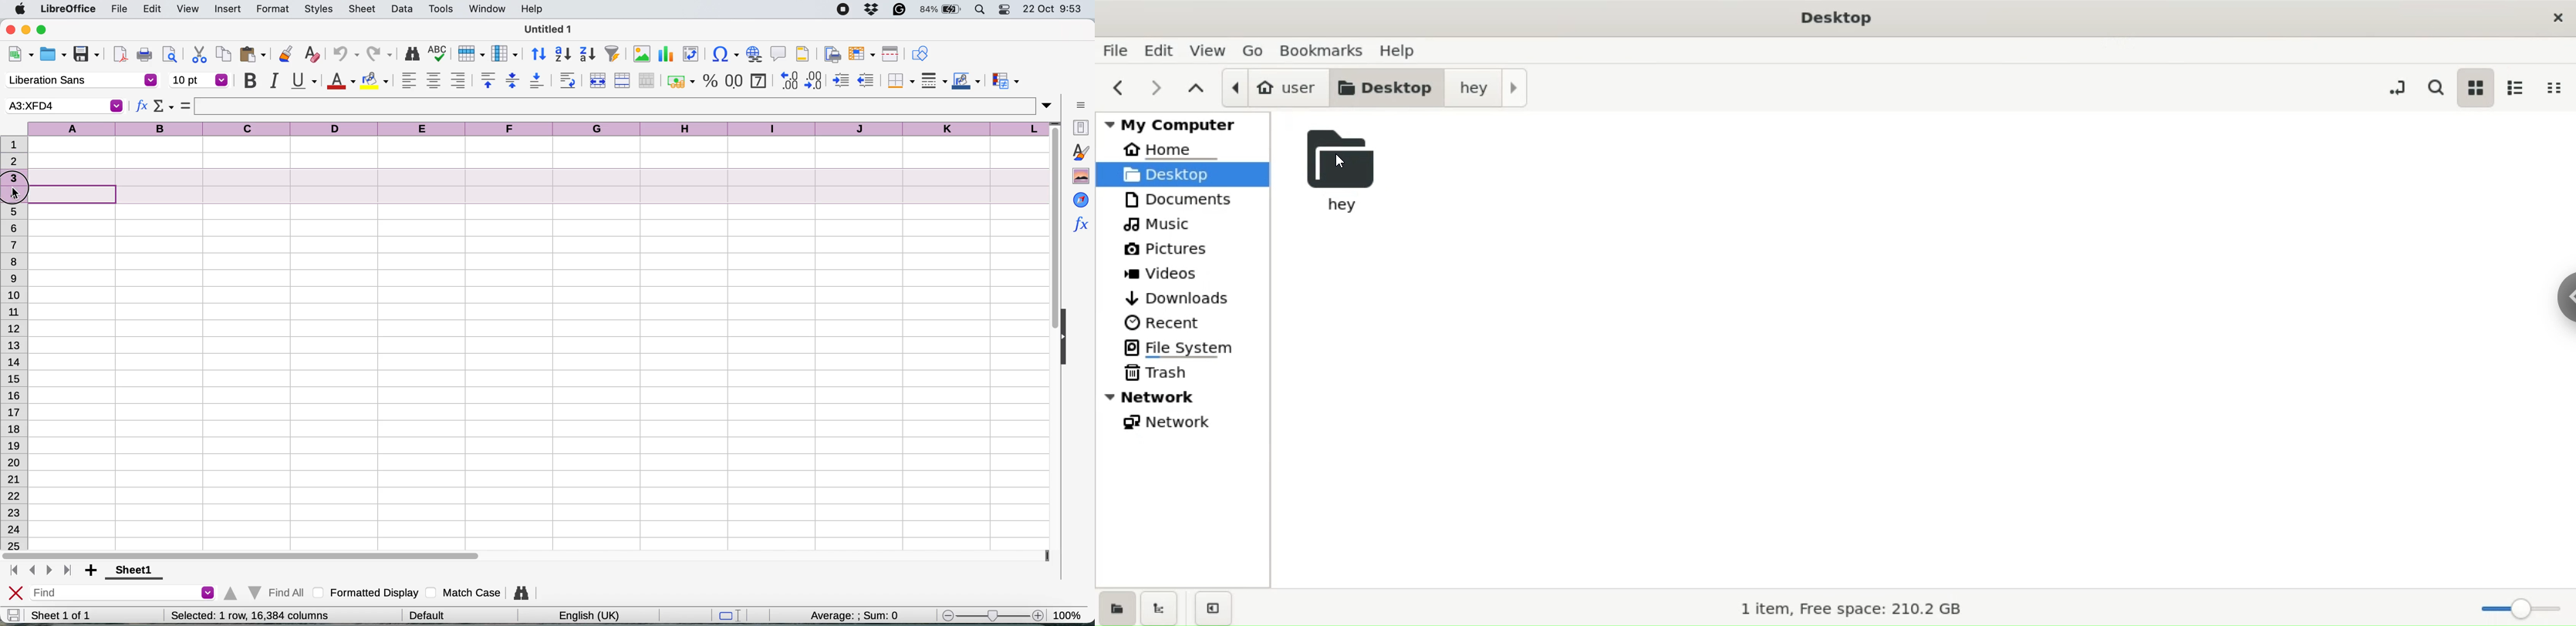 The height and width of the screenshot is (644, 2576). Describe the element at coordinates (1007, 10) in the screenshot. I see `control center` at that location.